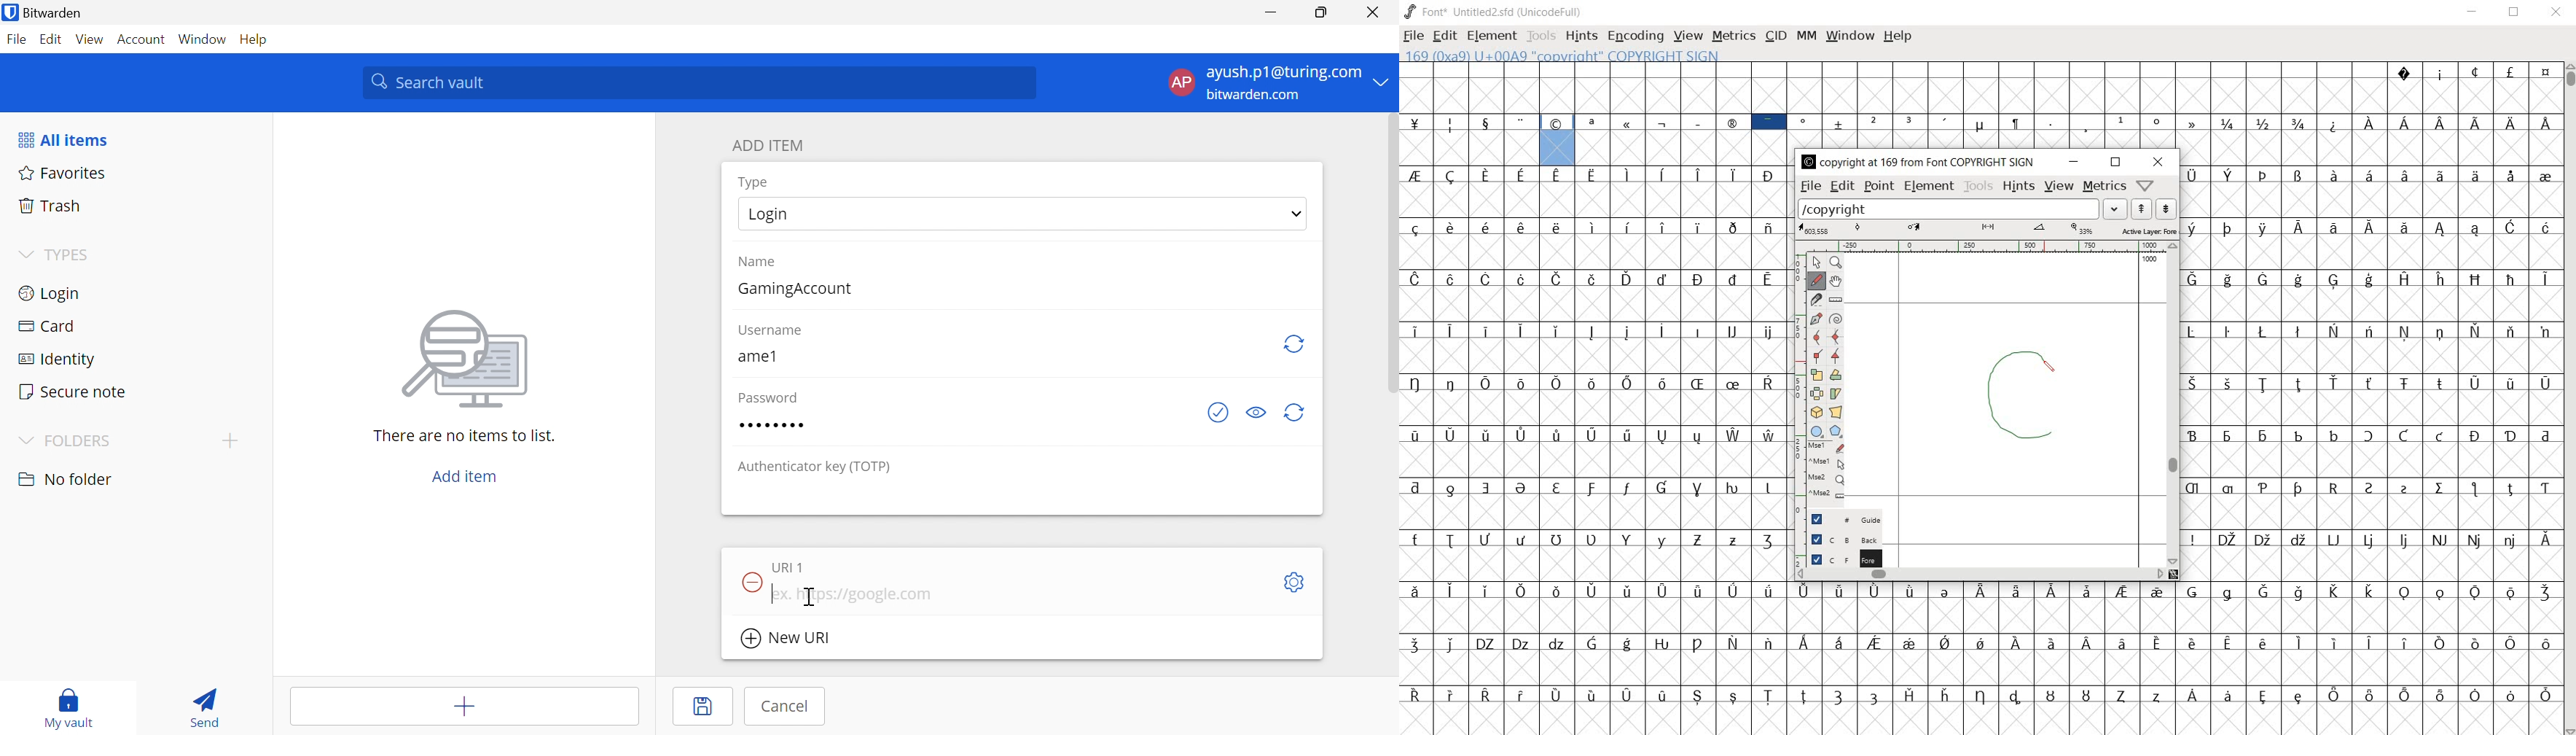  Describe the element at coordinates (1817, 430) in the screenshot. I see `rectangle or ellipse` at that location.